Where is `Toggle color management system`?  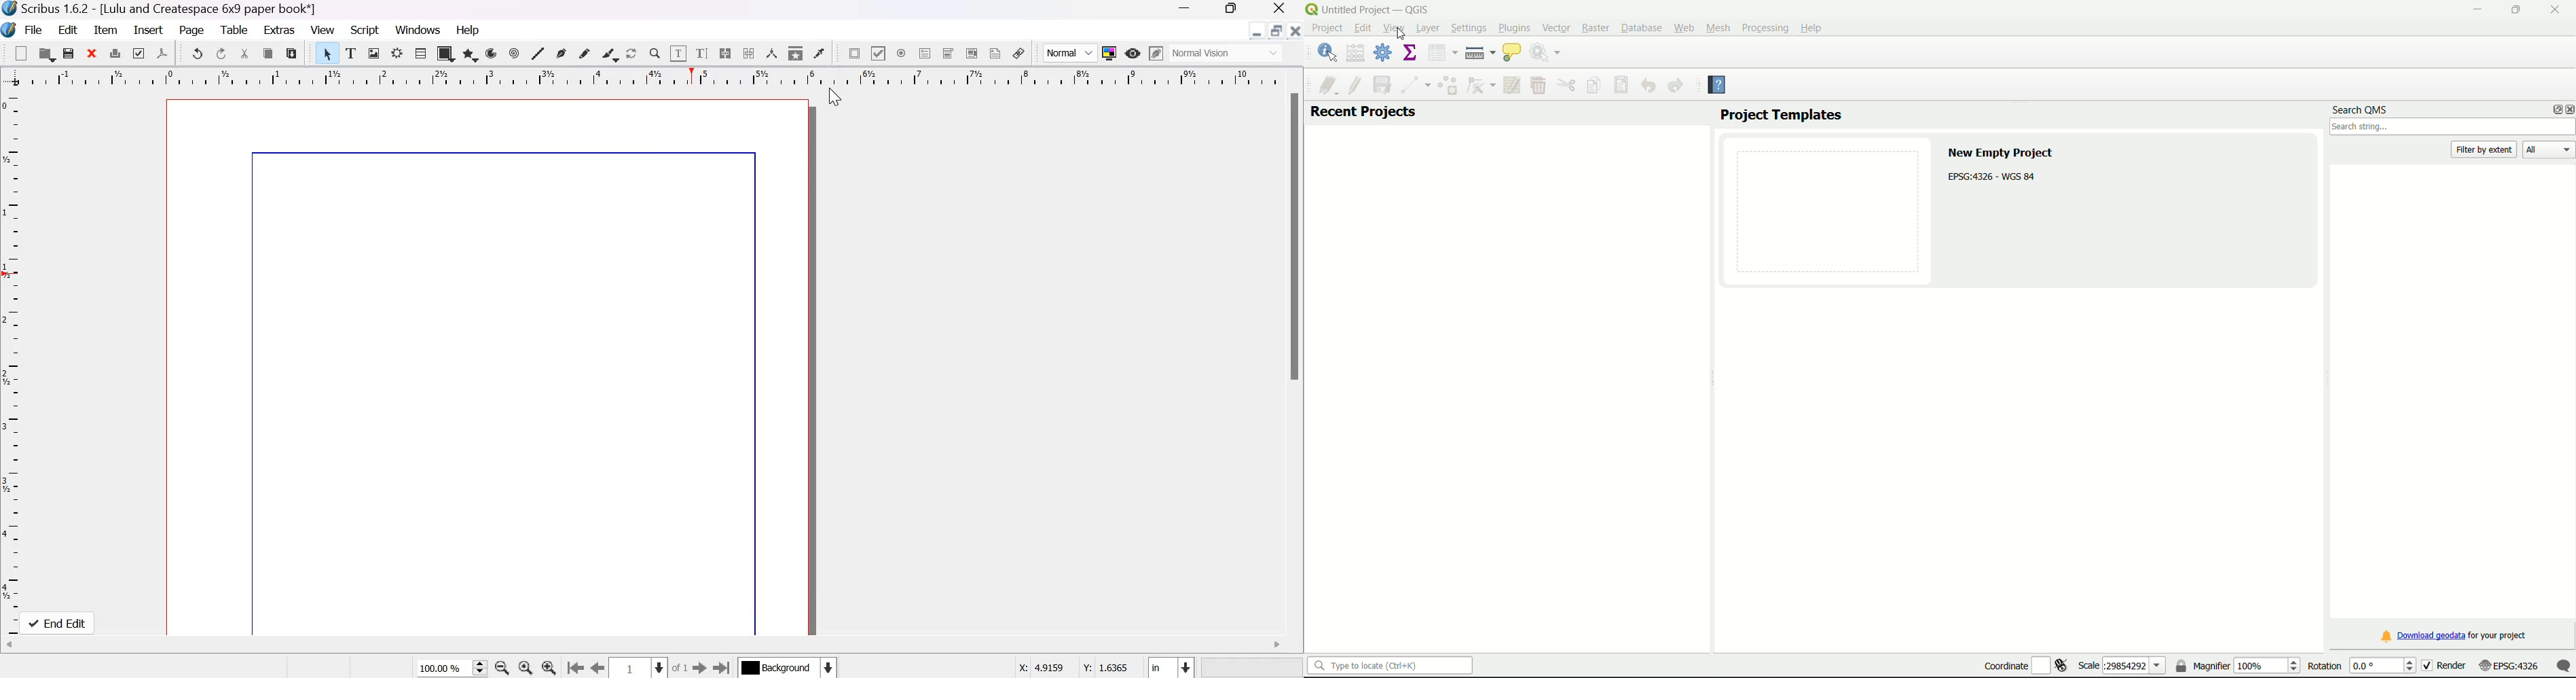
Toggle color management system is located at coordinates (1109, 53).